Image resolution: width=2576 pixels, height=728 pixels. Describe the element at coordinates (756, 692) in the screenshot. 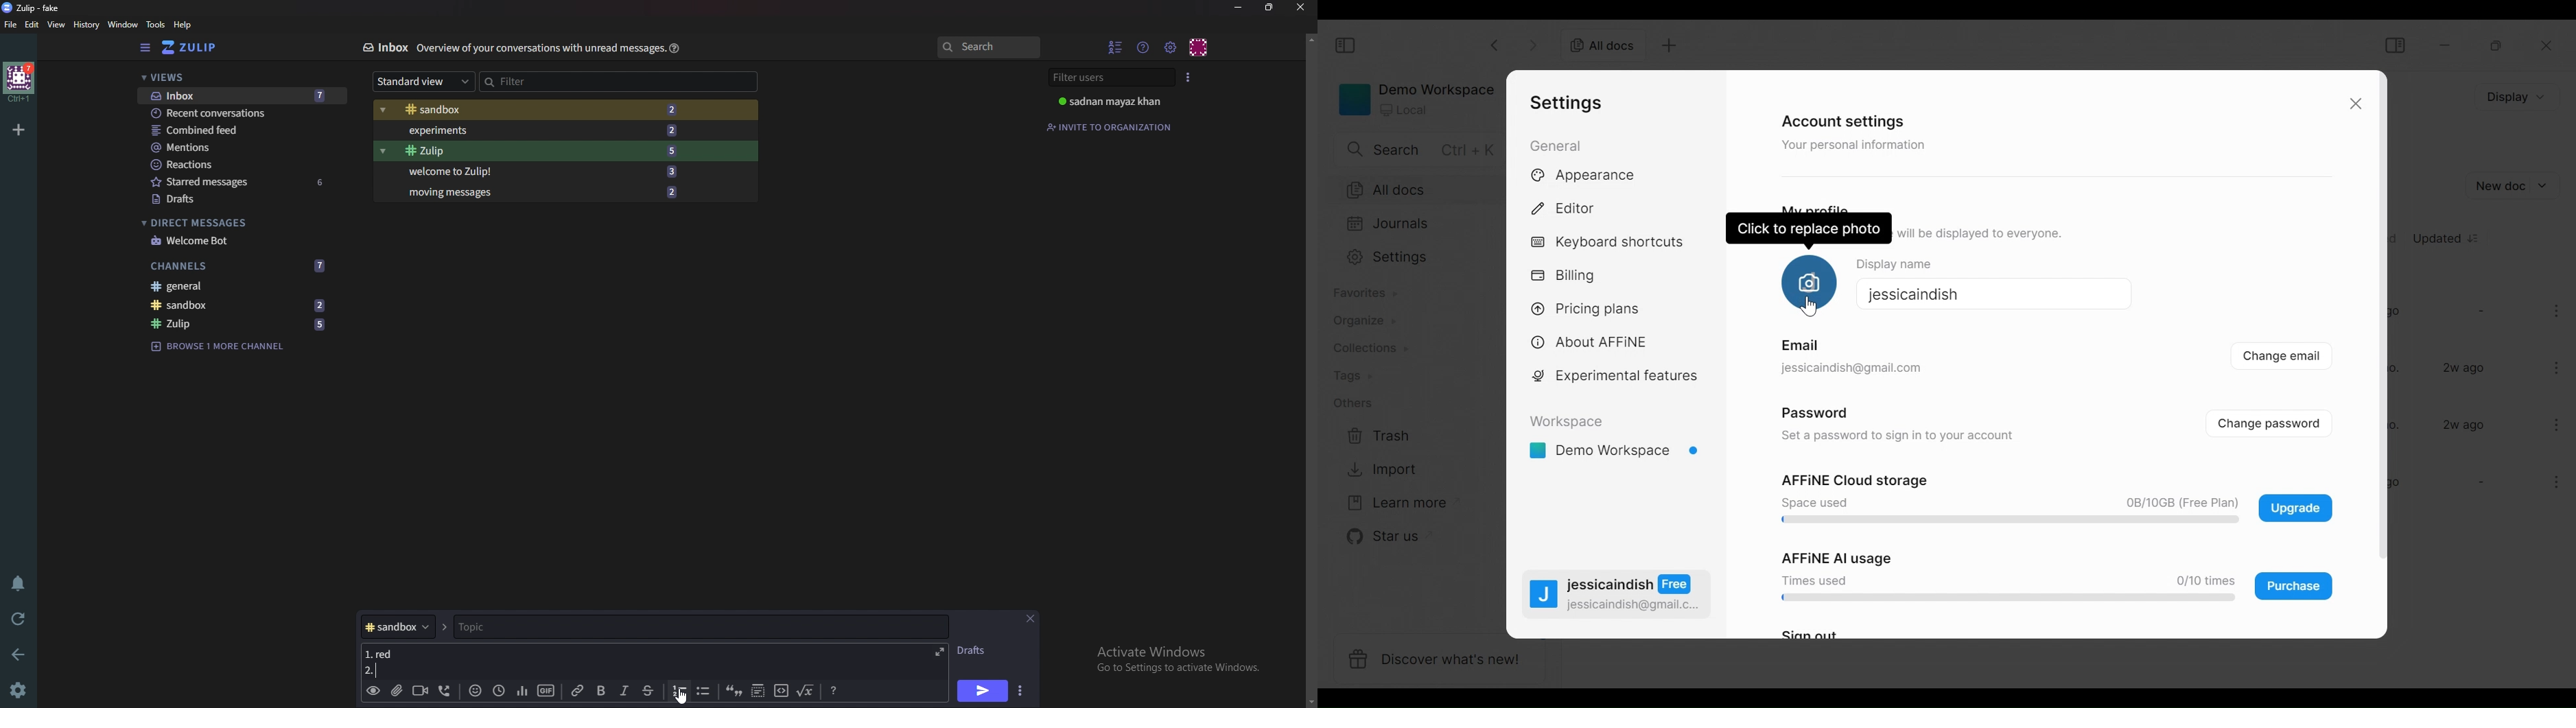

I see `Spoiler` at that location.